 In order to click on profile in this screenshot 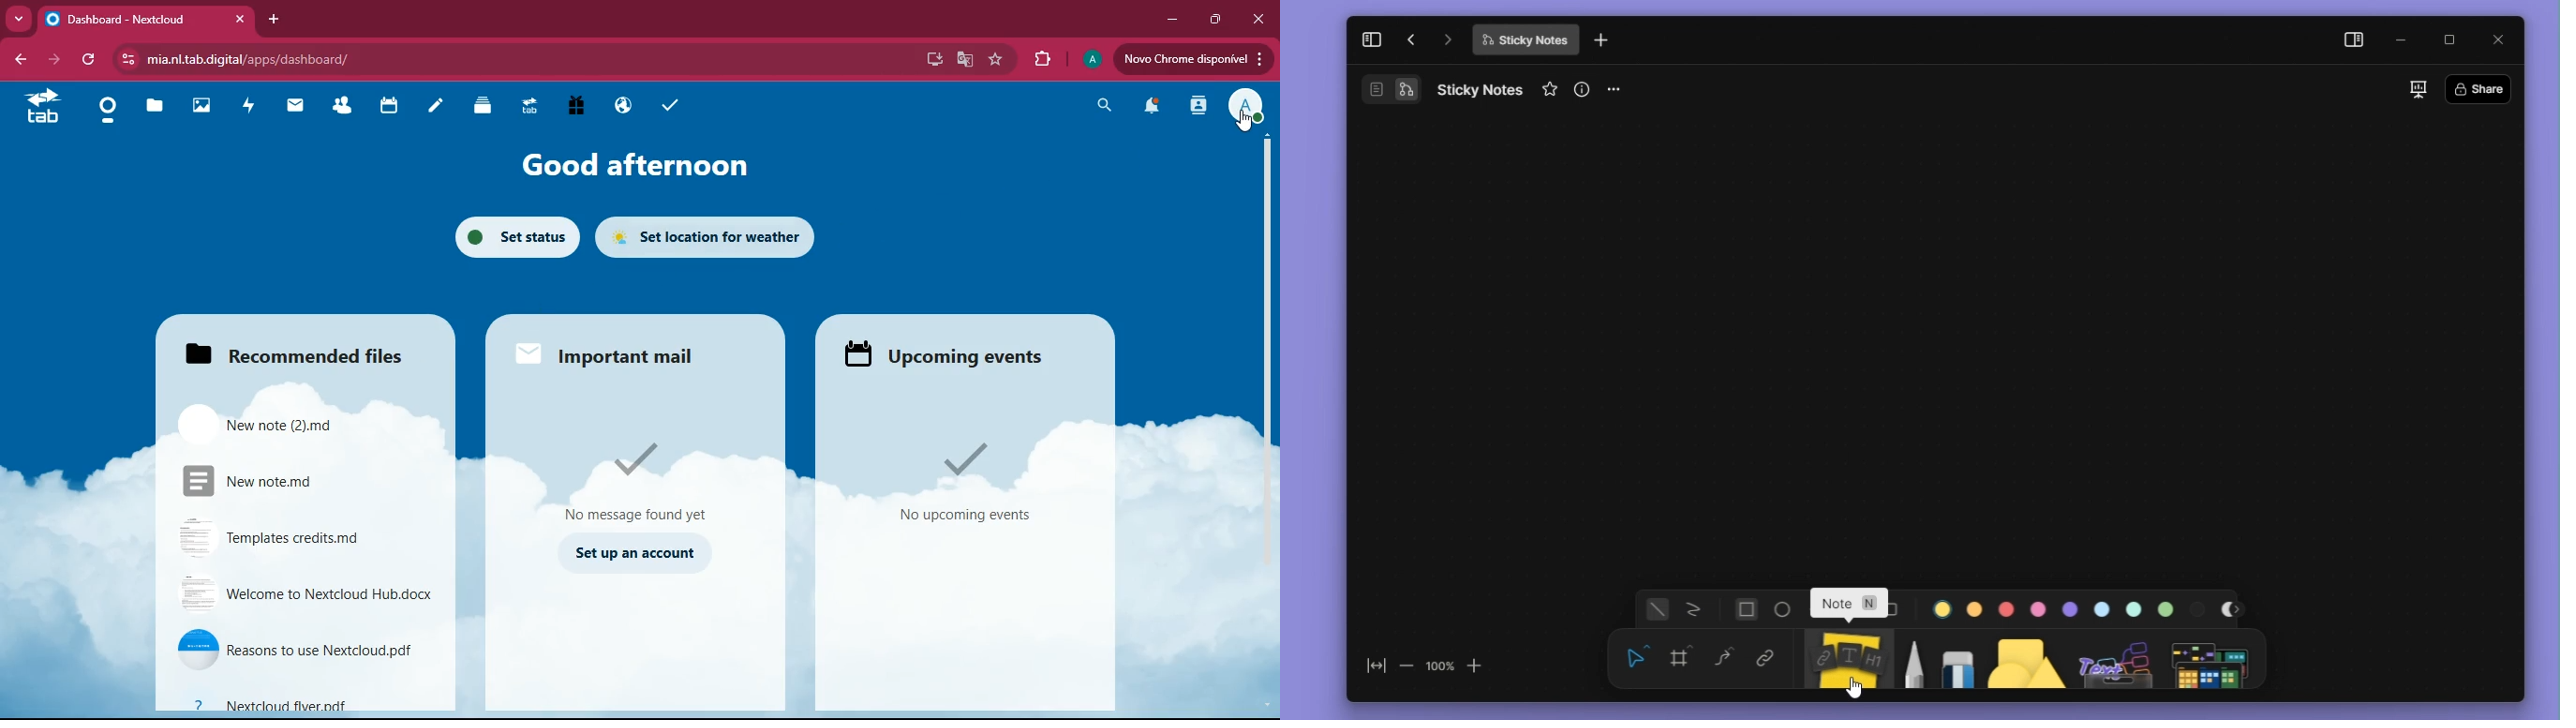, I will do `click(1095, 58)`.